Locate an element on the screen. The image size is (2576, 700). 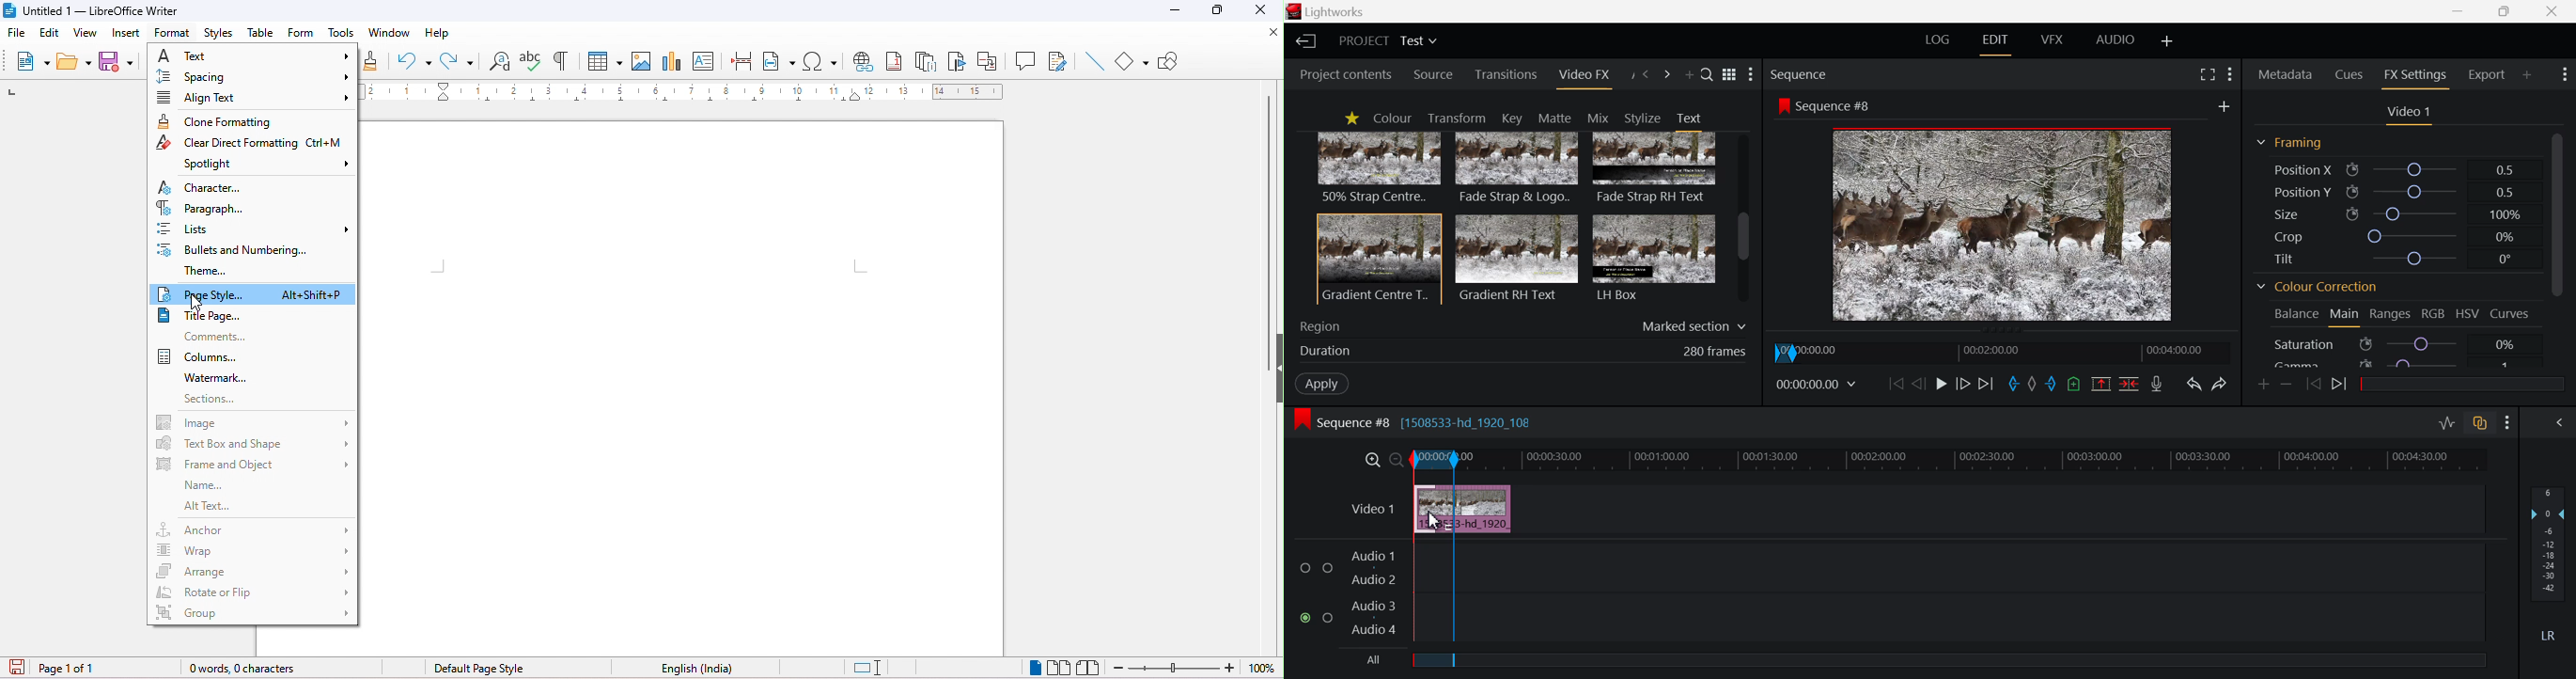
Fade Strap RH Text is located at coordinates (1655, 168).